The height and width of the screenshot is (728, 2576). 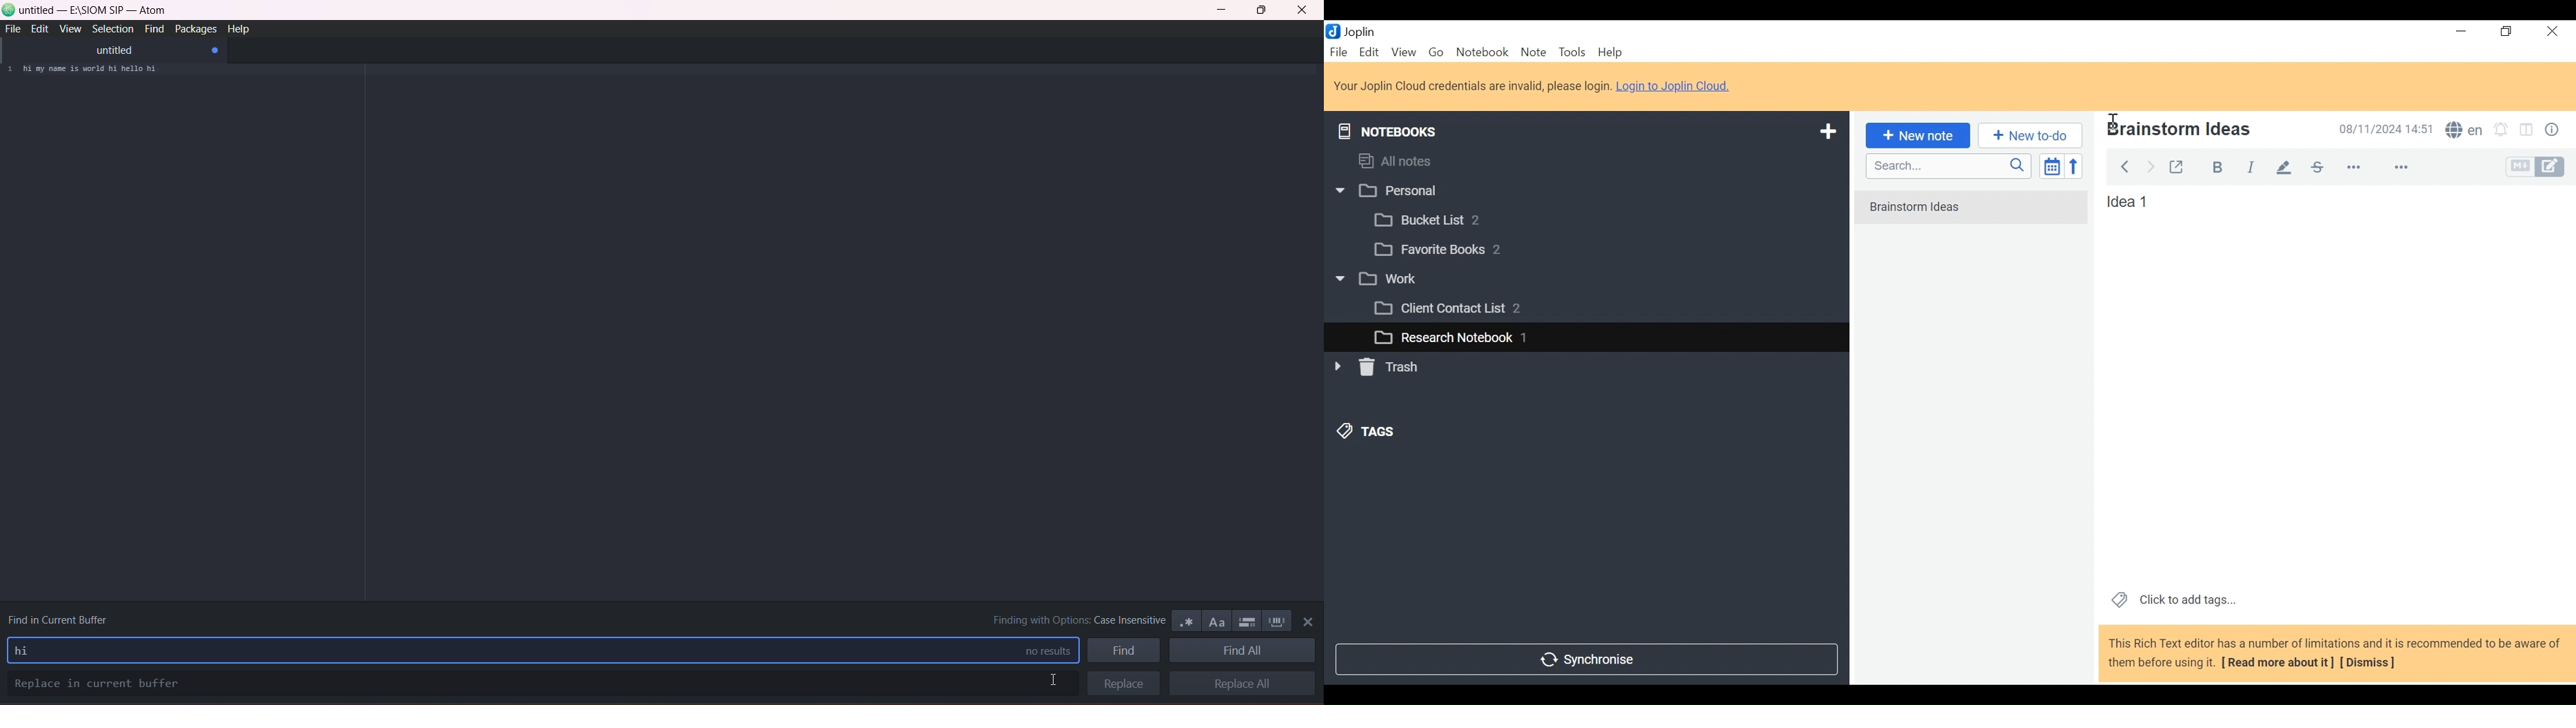 I want to click on Back, so click(x=2124, y=164).